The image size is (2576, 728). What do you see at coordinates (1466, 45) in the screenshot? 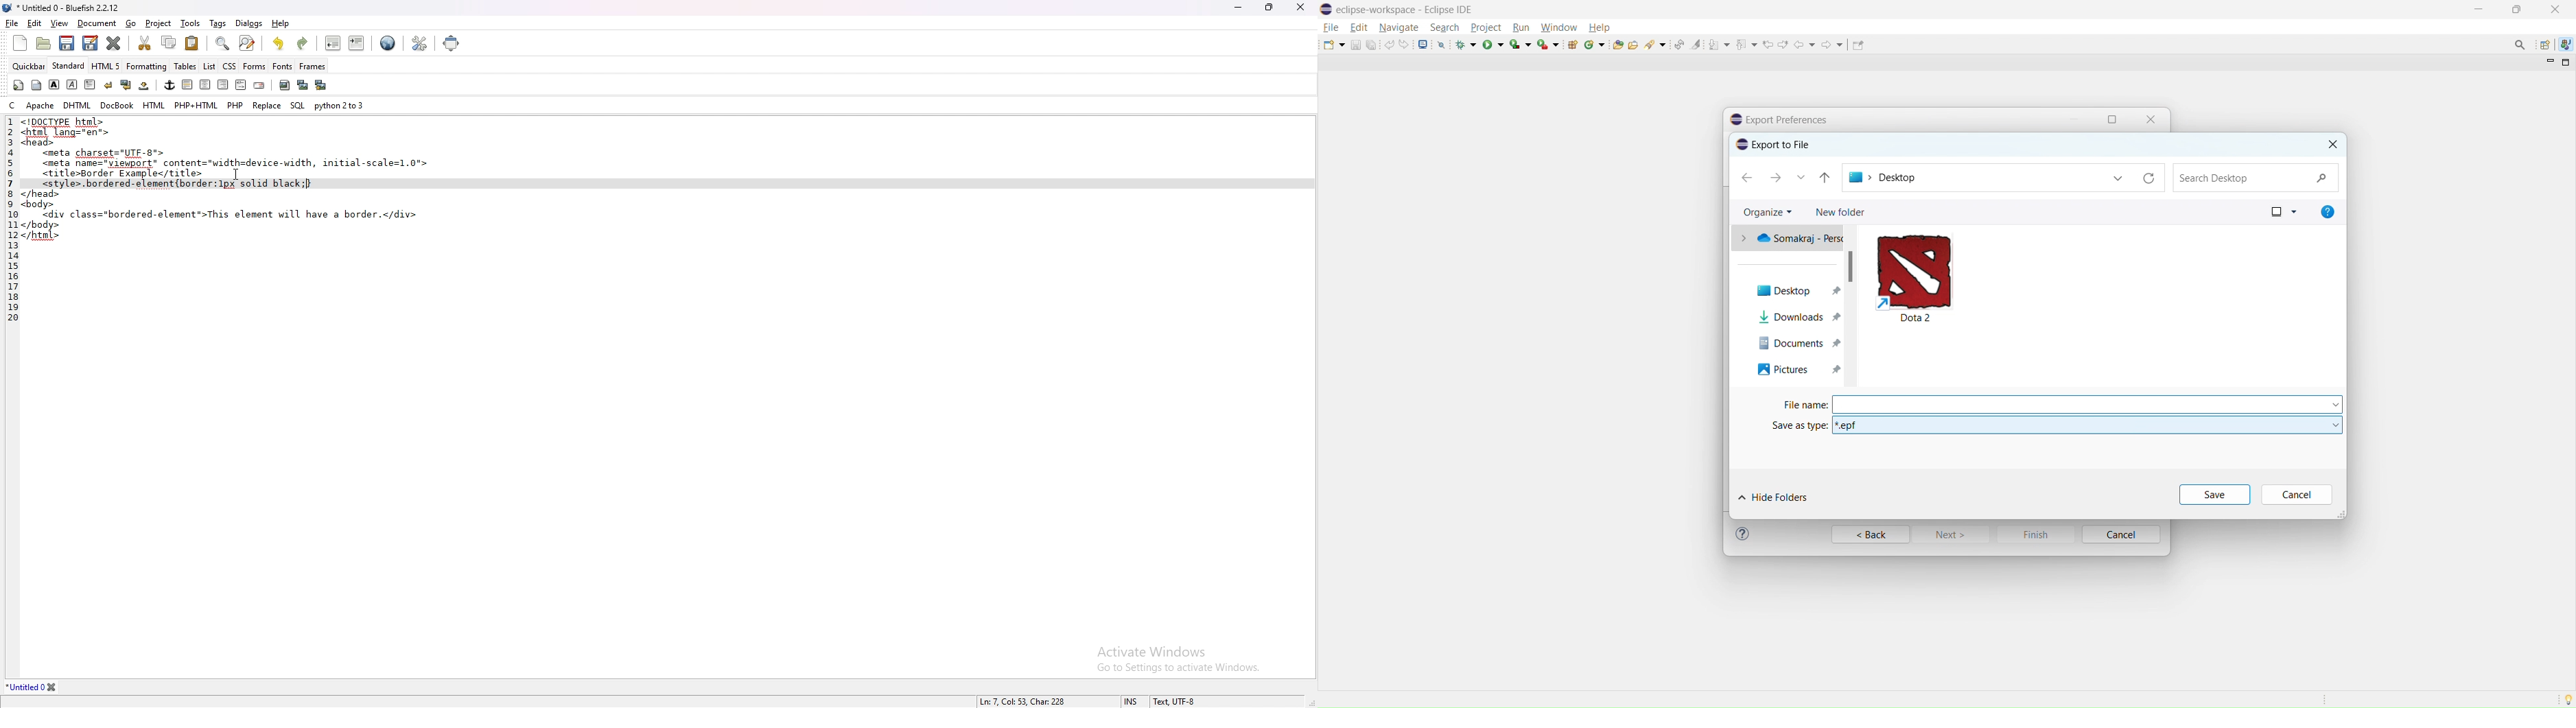
I see `debug` at bounding box center [1466, 45].